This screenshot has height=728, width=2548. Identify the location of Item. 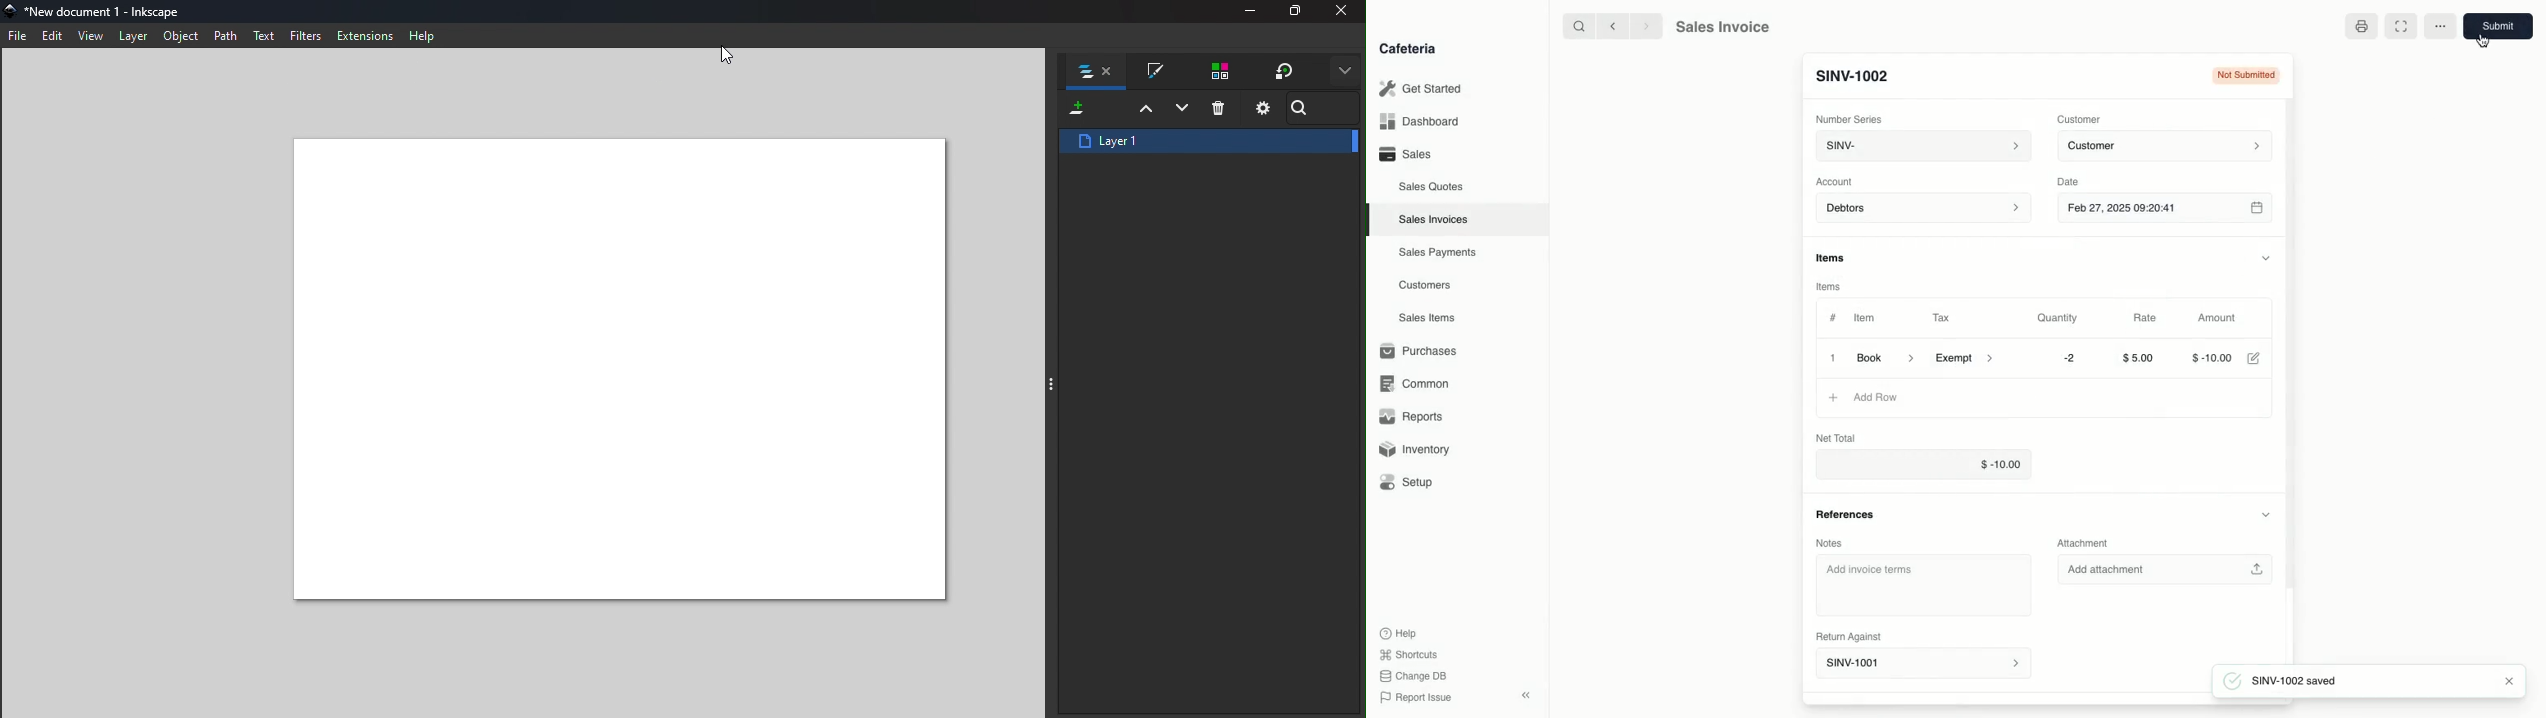
(1865, 317).